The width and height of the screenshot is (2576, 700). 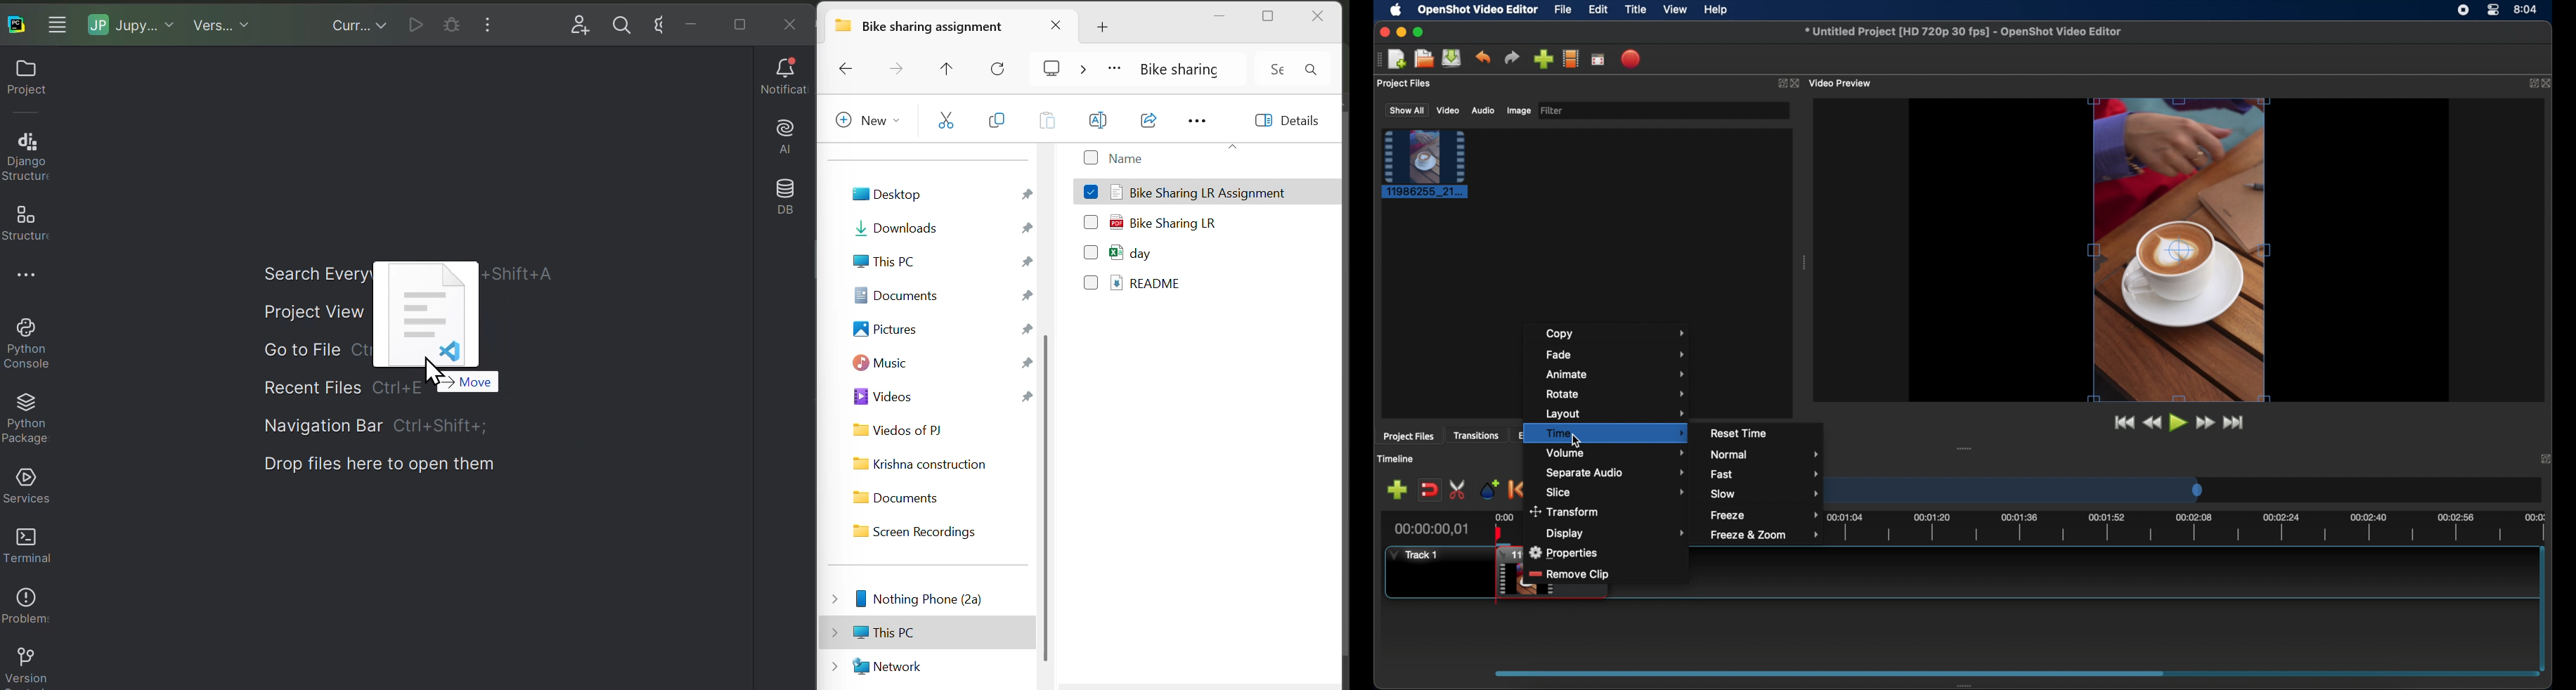 I want to click on Maximise, so click(x=737, y=22).